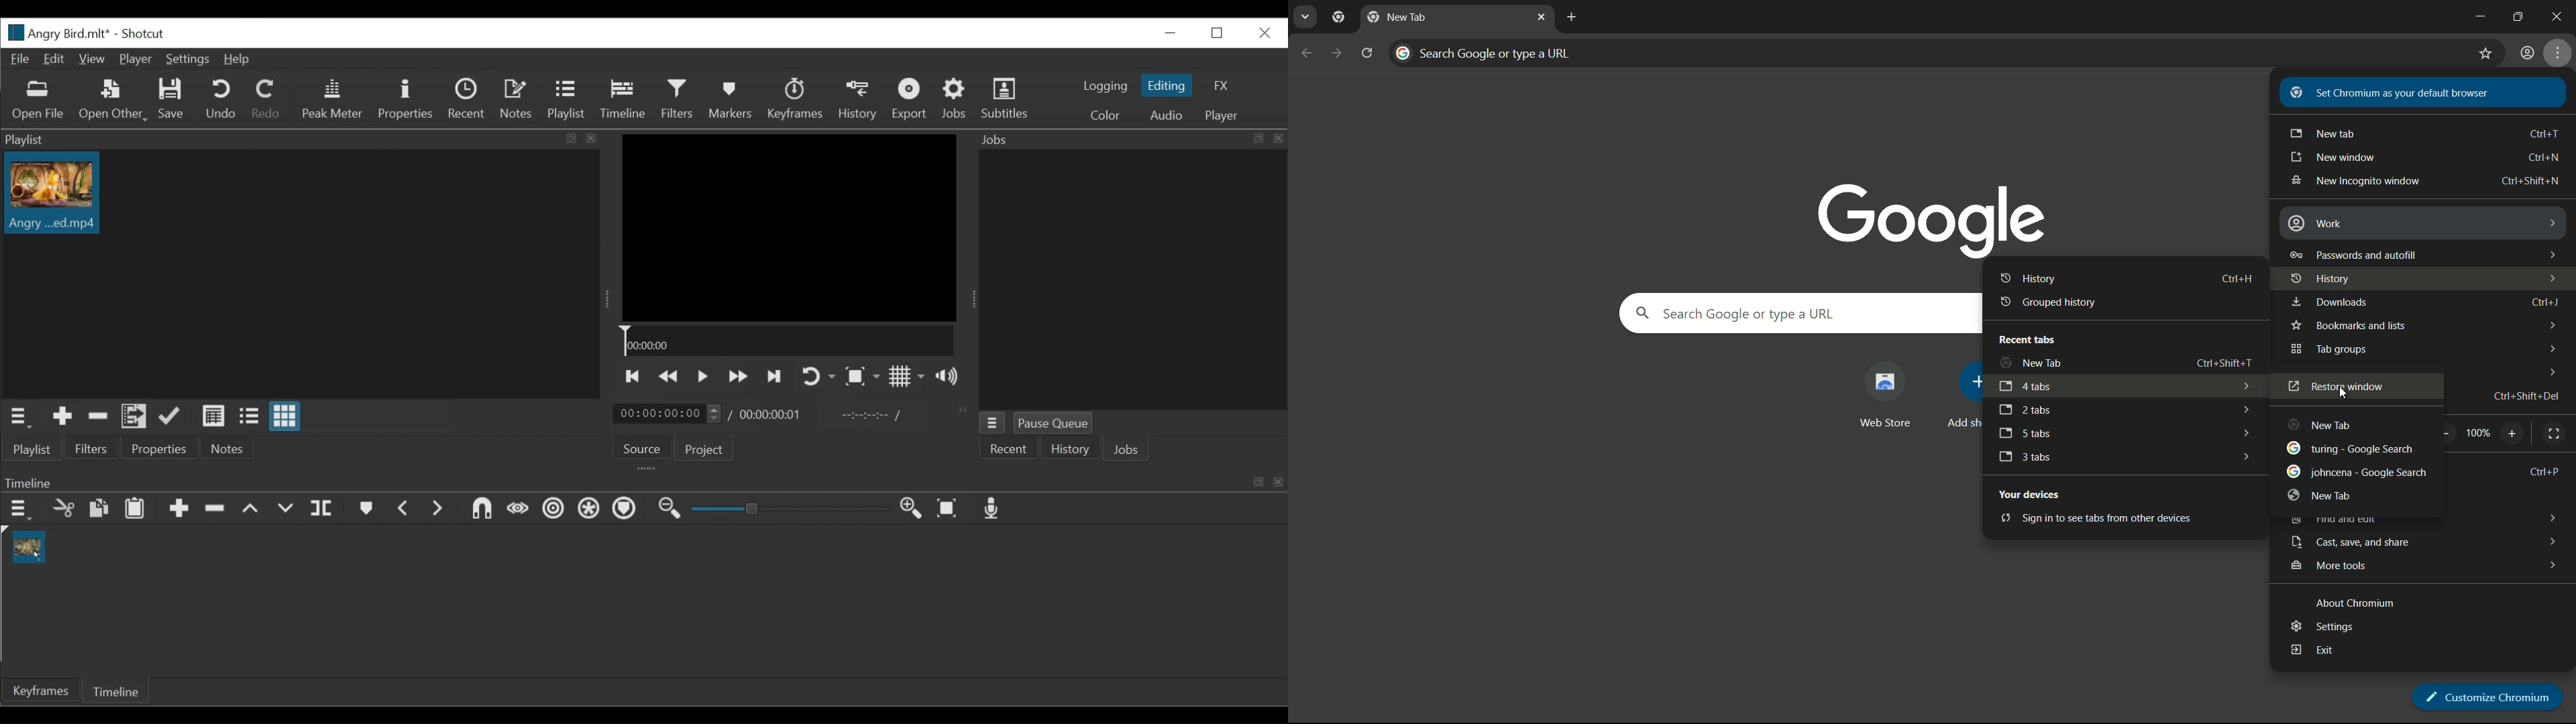 The image size is (2576, 728). I want to click on Zoom timeline in, so click(908, 506).